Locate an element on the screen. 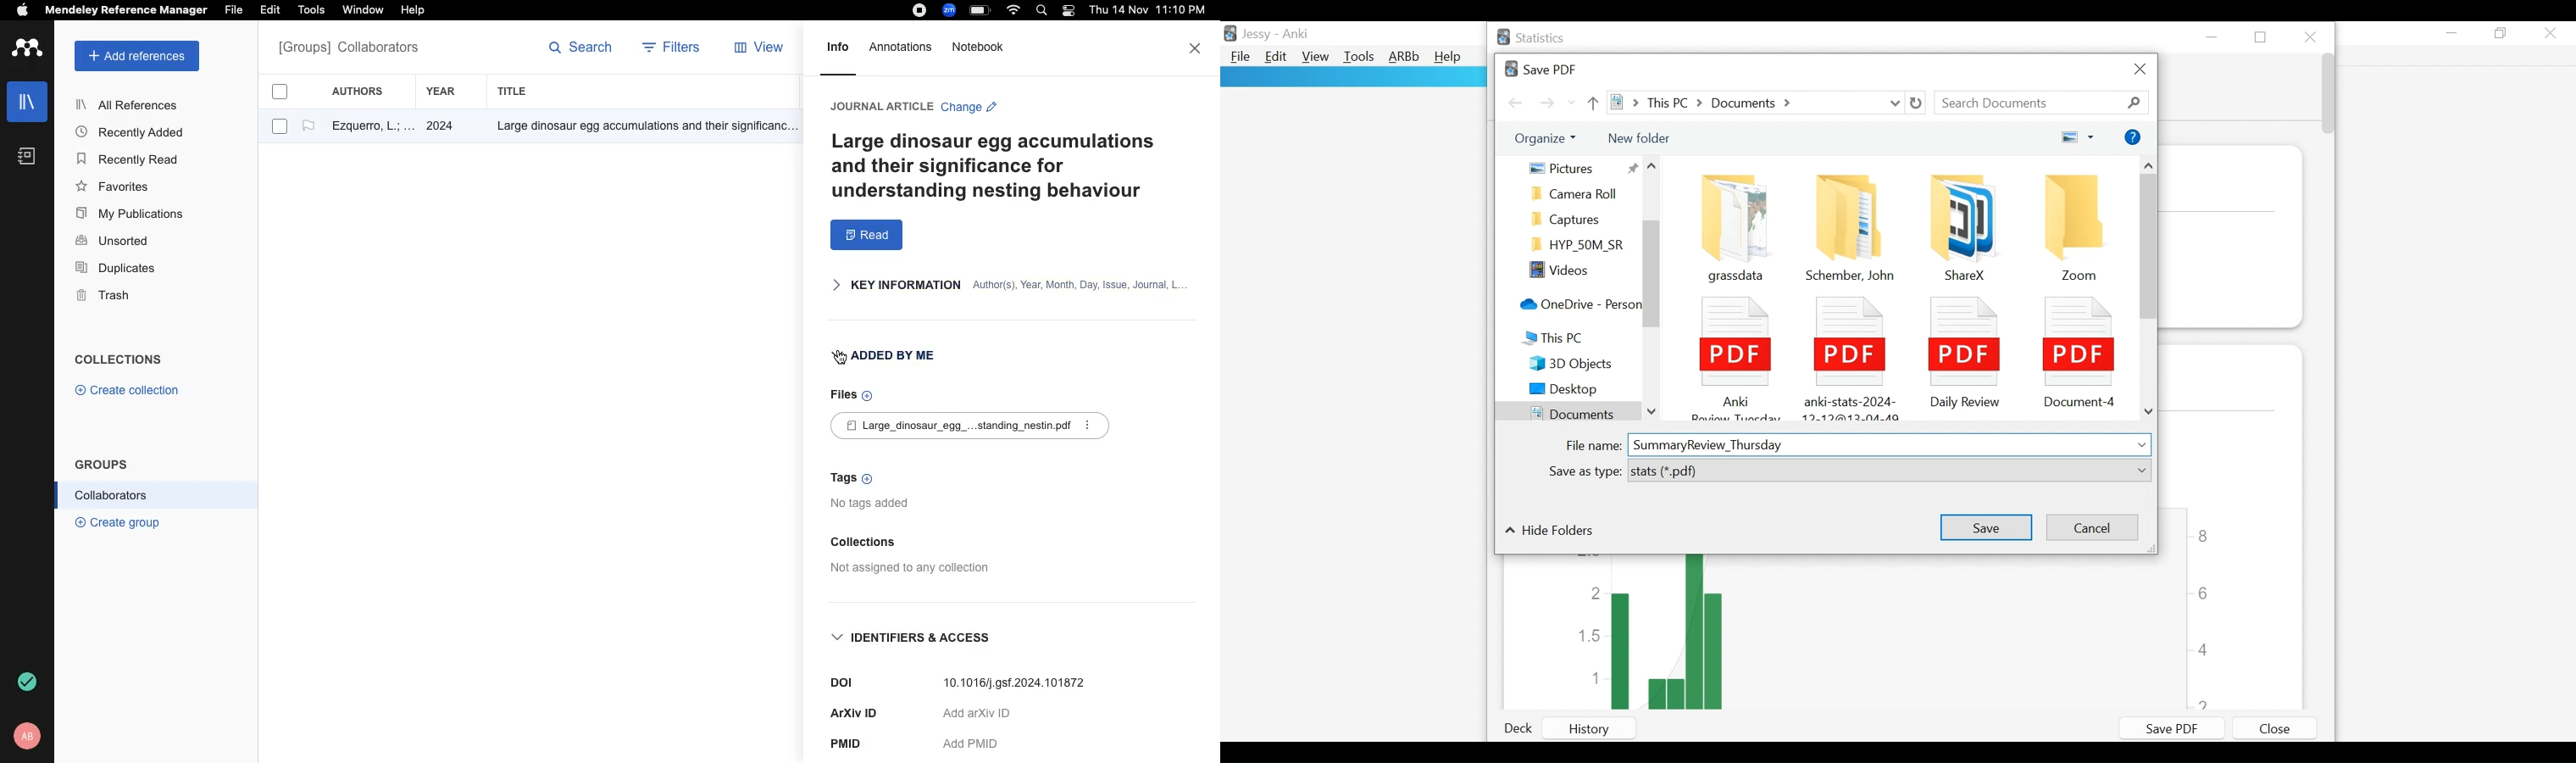 The width and height of the screenshot is (2576, 784). File Name Field is located at coordinates (1890, 444).